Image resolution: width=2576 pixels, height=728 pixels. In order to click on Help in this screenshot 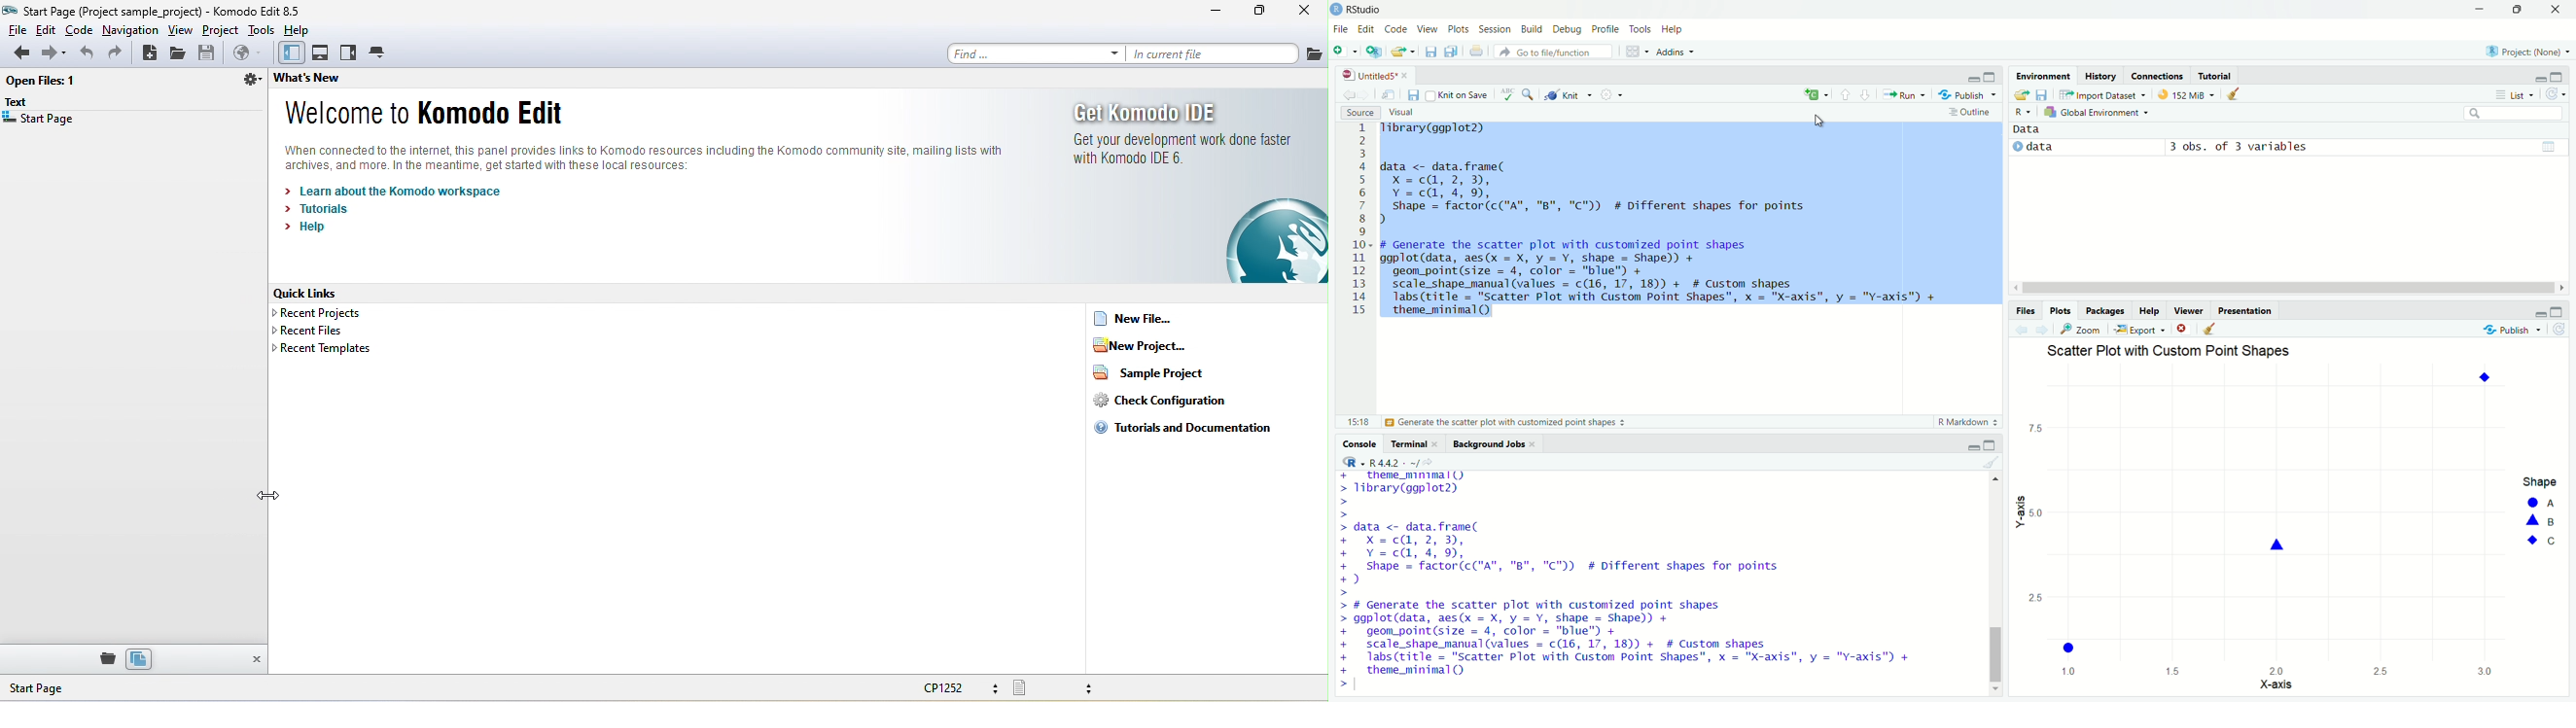, I will do `click(1672, 29)`.